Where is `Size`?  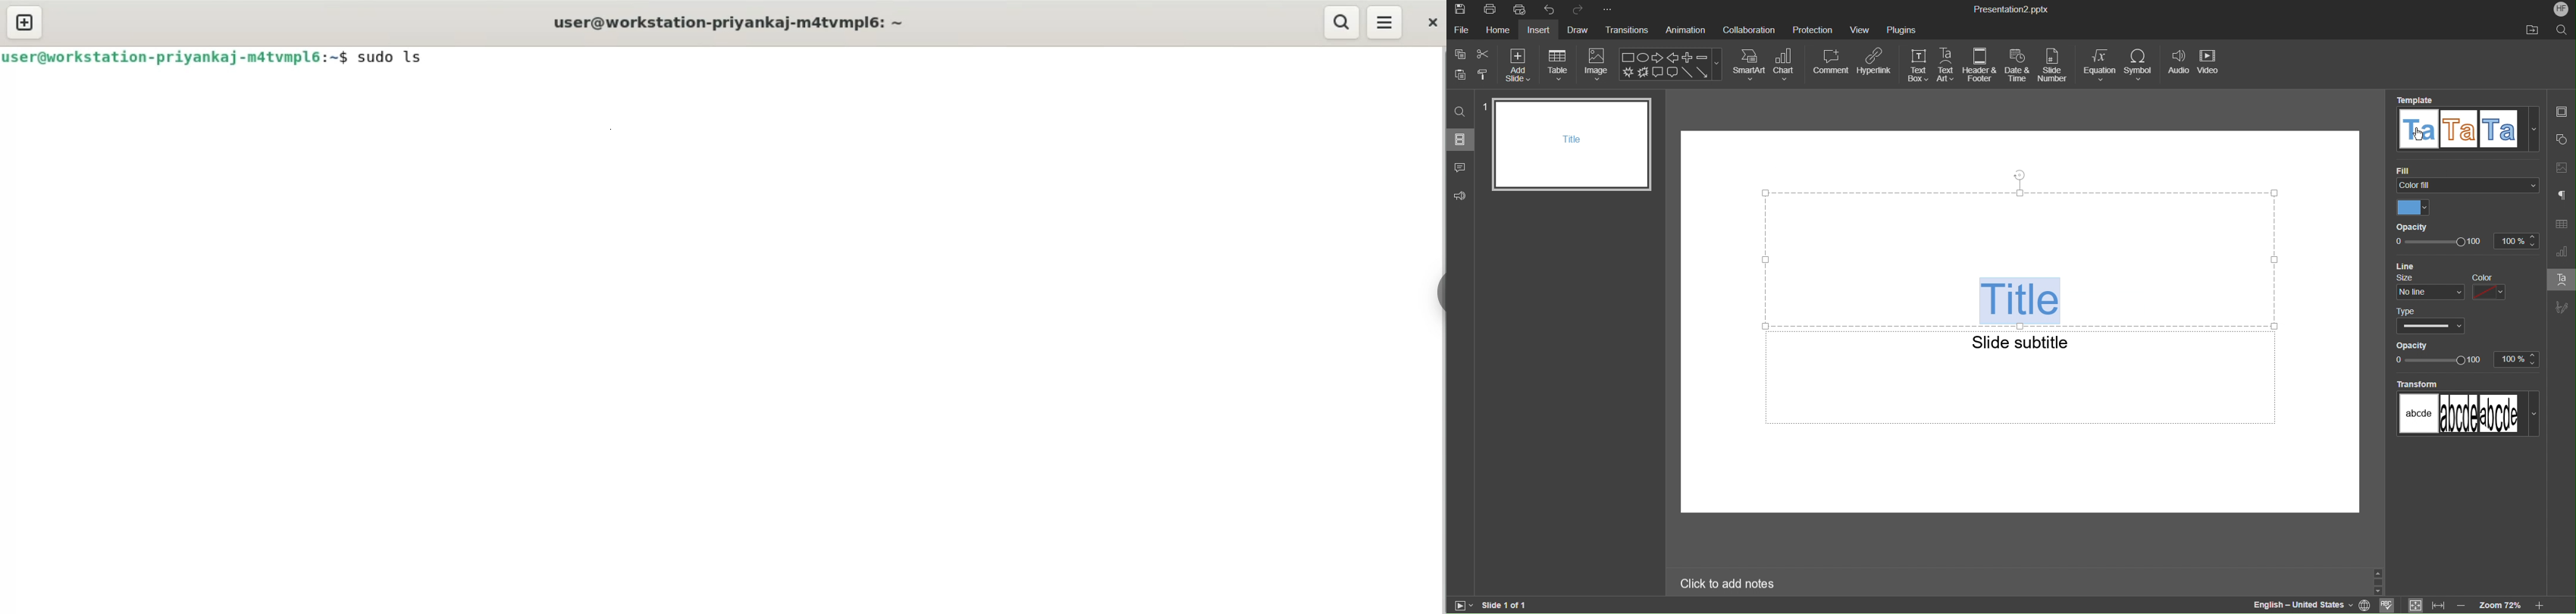 Size is located at coordinates (2428, 286).